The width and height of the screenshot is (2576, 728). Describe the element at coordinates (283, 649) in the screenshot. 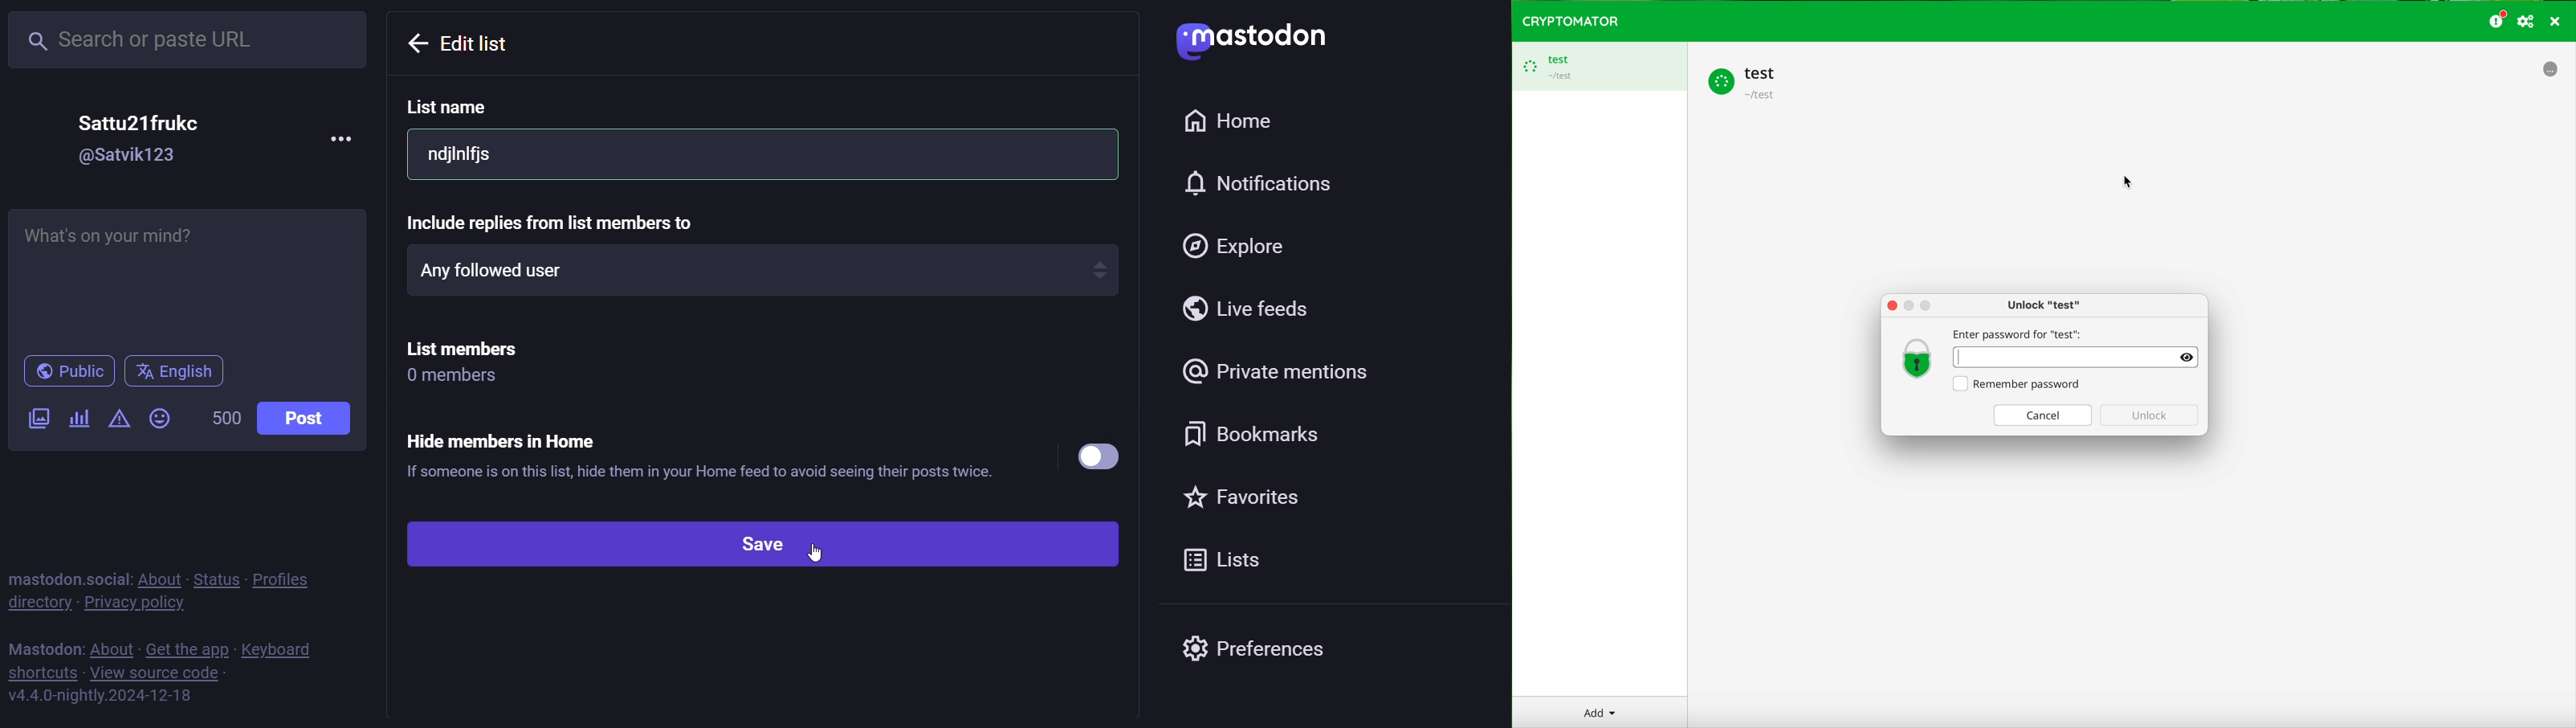

I see `keyboard` at that location.